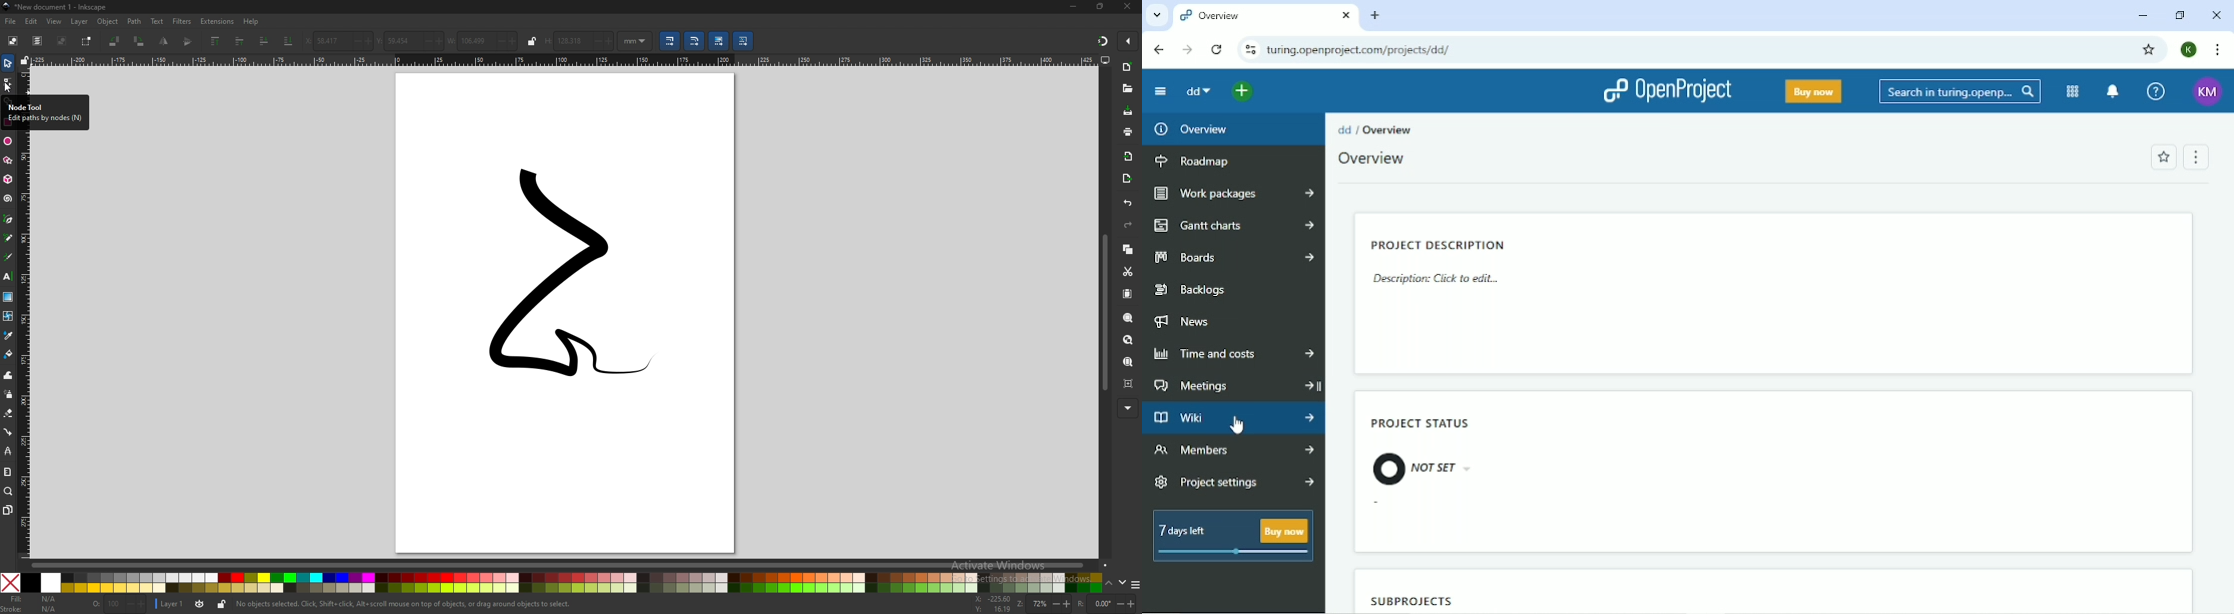 The height and width of the screenshot is (616, 2240). Describe the element at coordinates (182, 21) in the screenshot. I see `filters` at that location.